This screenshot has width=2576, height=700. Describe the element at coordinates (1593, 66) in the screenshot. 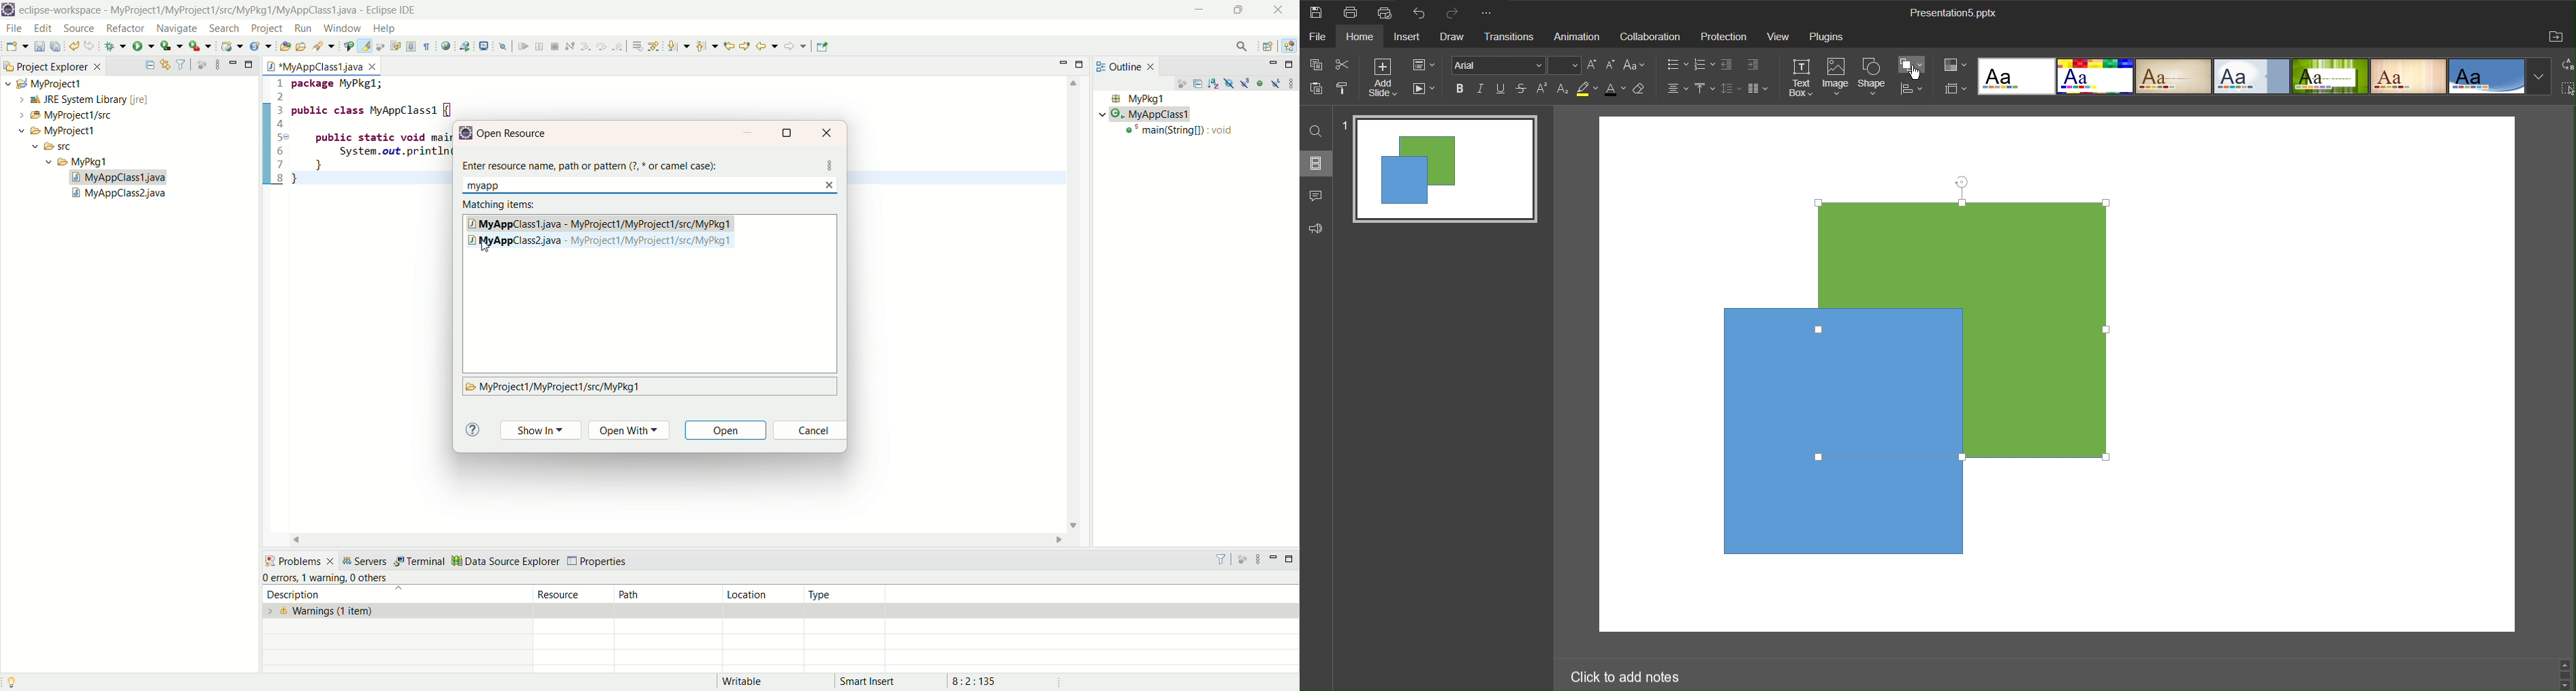

I see `Increase Font Size` at that location.